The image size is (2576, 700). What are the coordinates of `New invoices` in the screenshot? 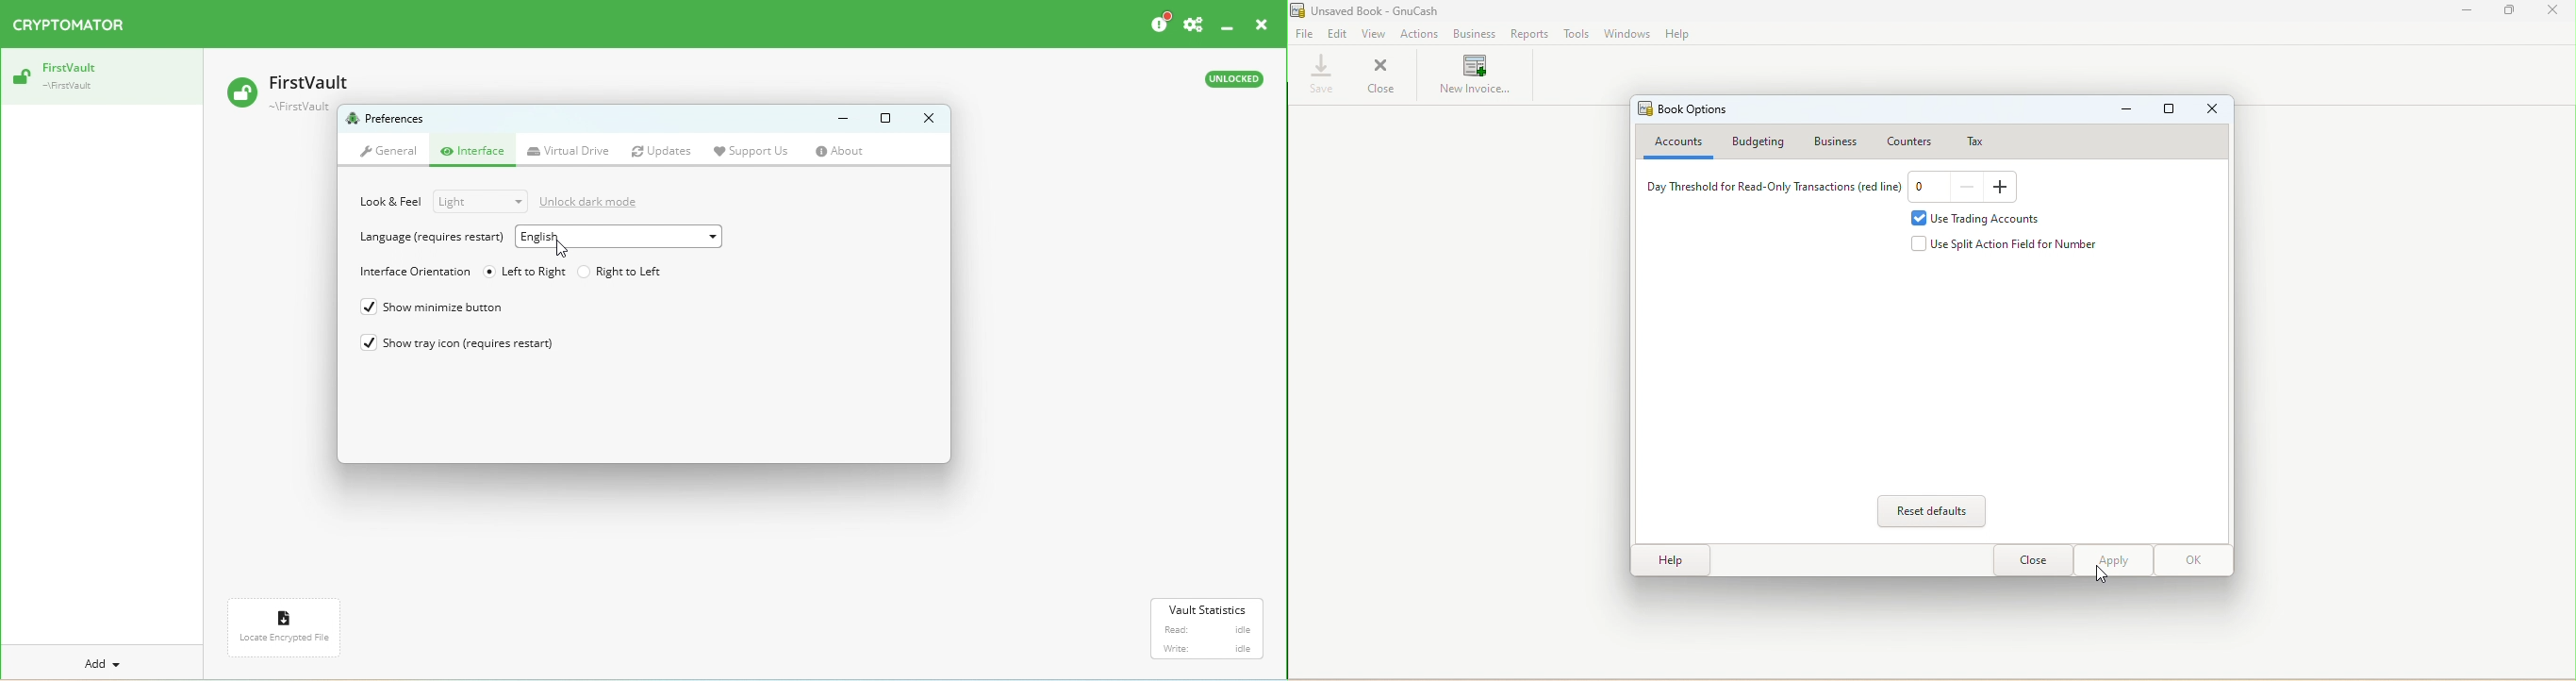 It's located at (1477, 79).